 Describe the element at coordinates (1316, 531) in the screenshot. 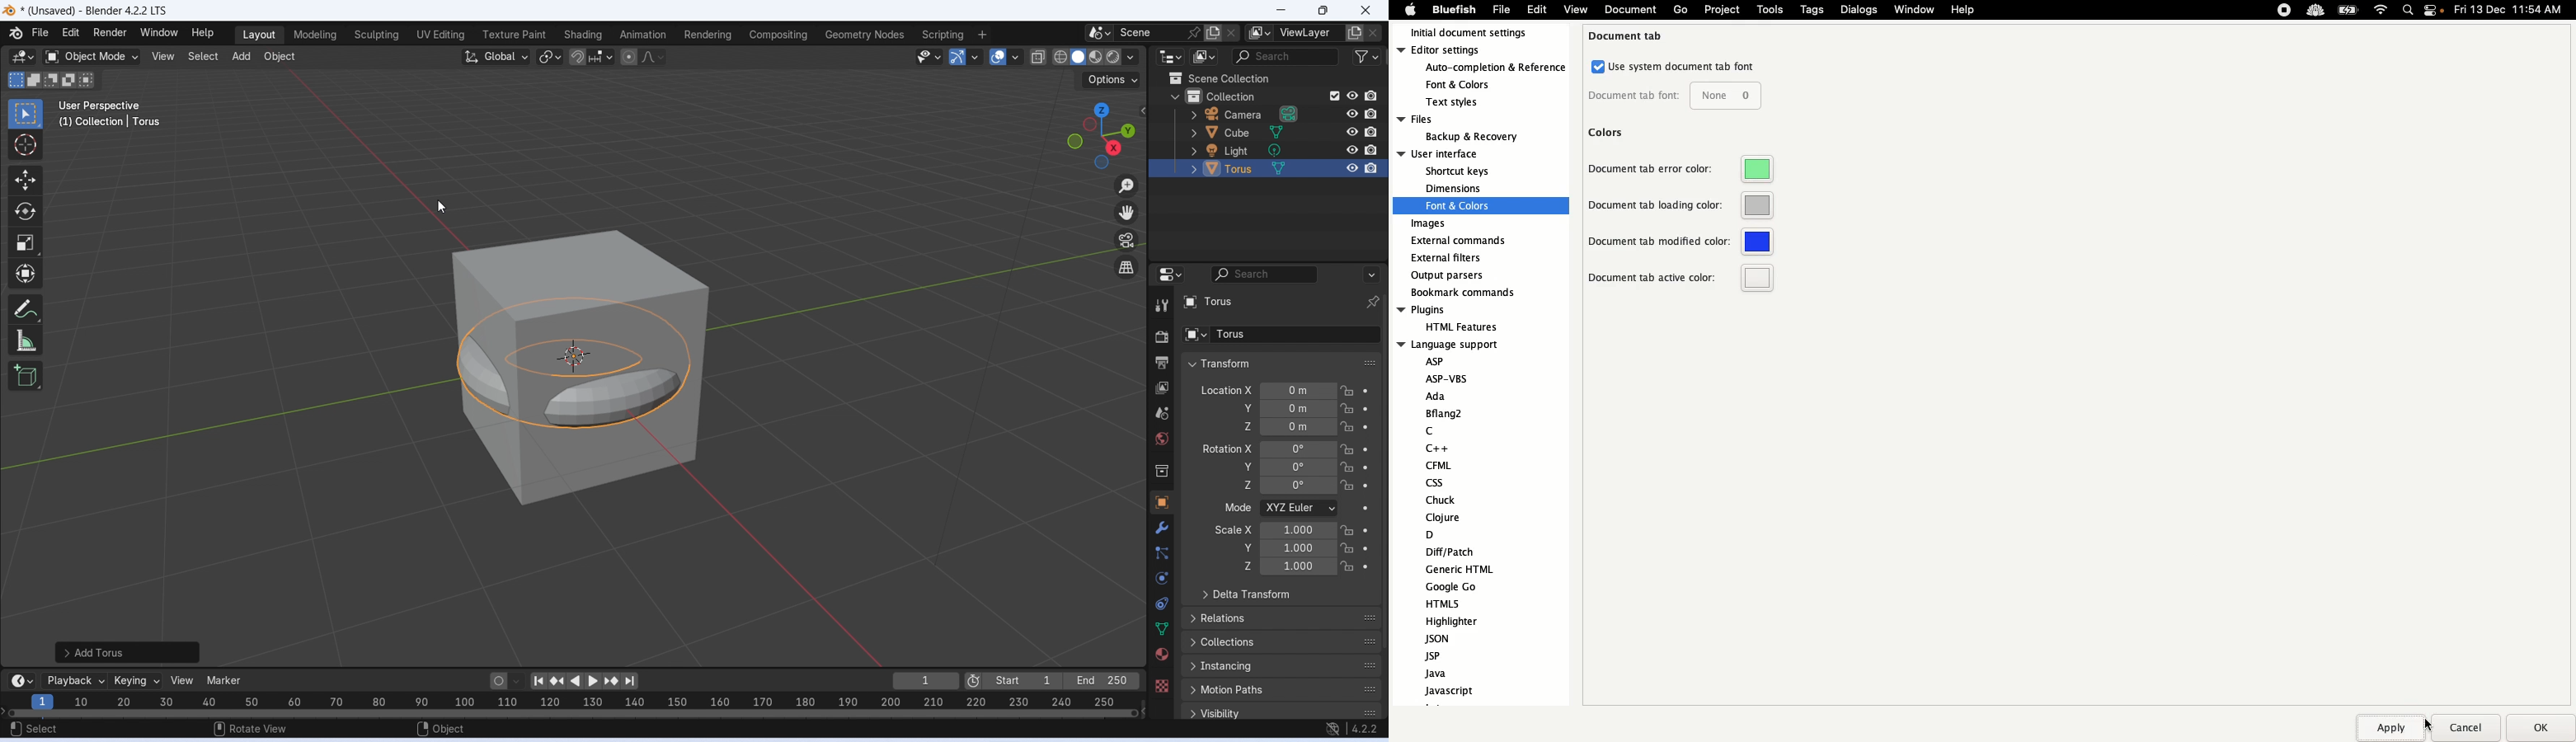

I see `Scale X` at that location.